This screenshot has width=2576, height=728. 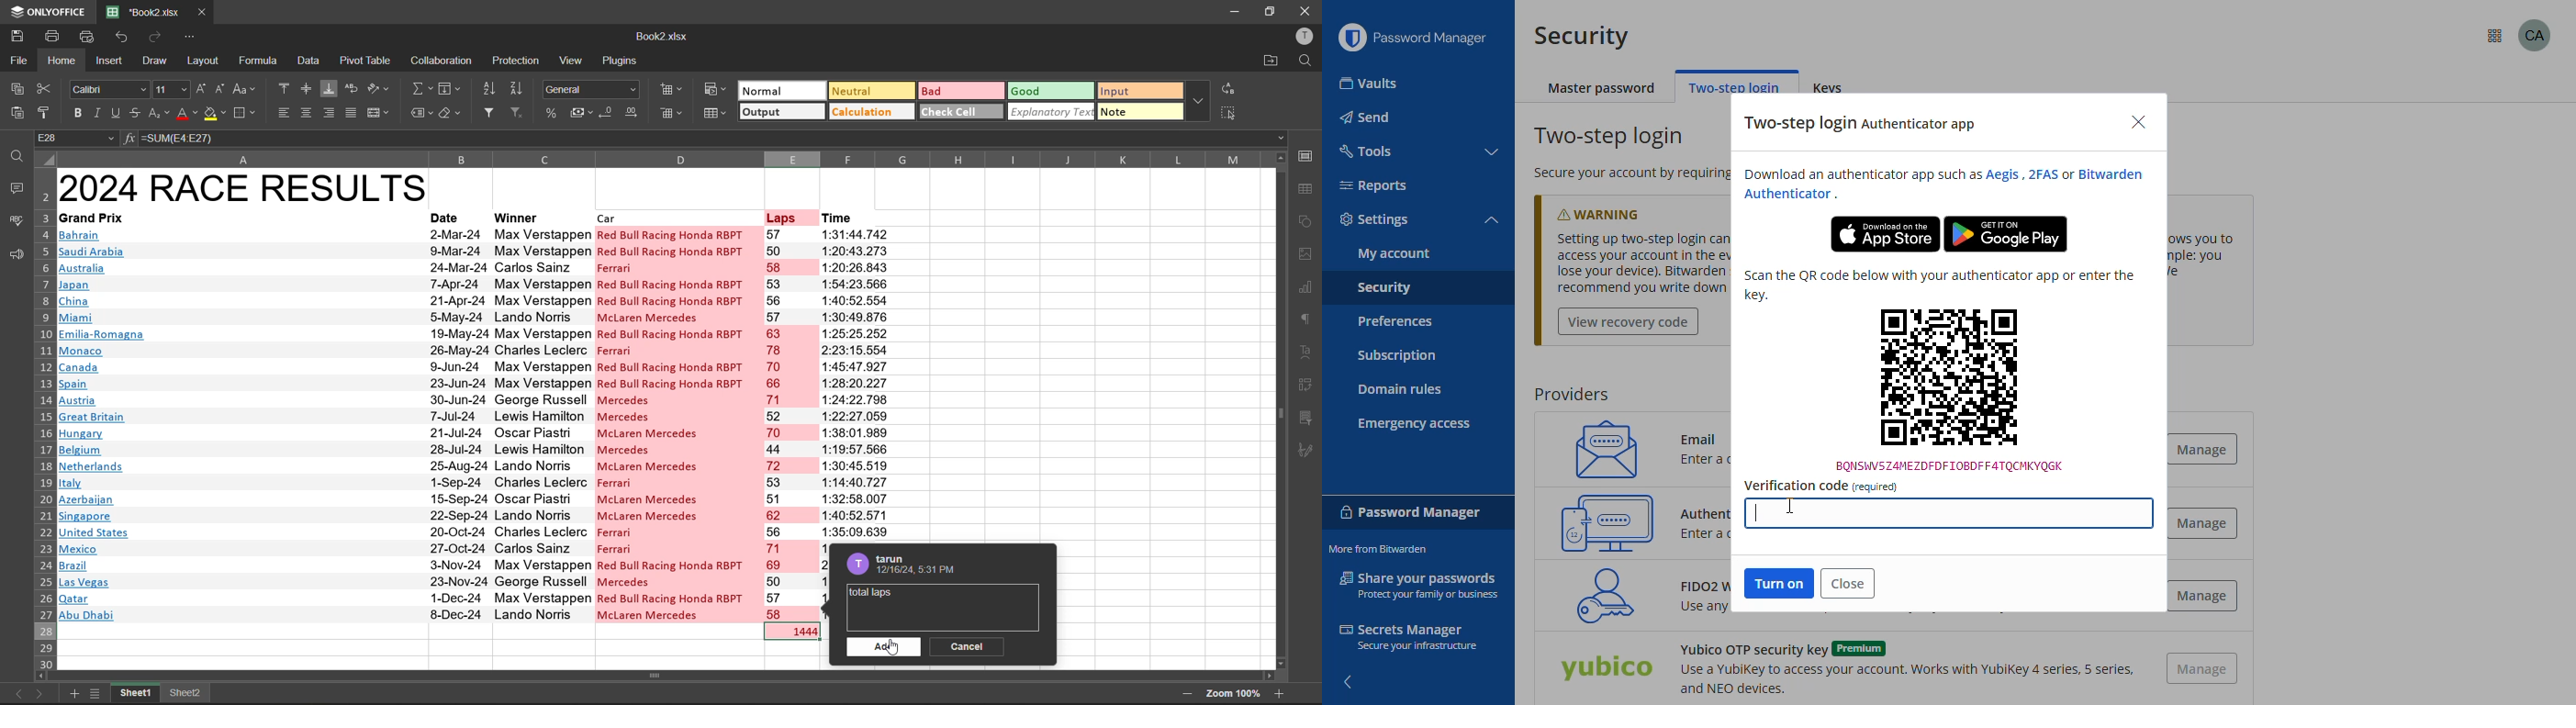 I want to click on Bitwarden, so click(x=2114, y=173).